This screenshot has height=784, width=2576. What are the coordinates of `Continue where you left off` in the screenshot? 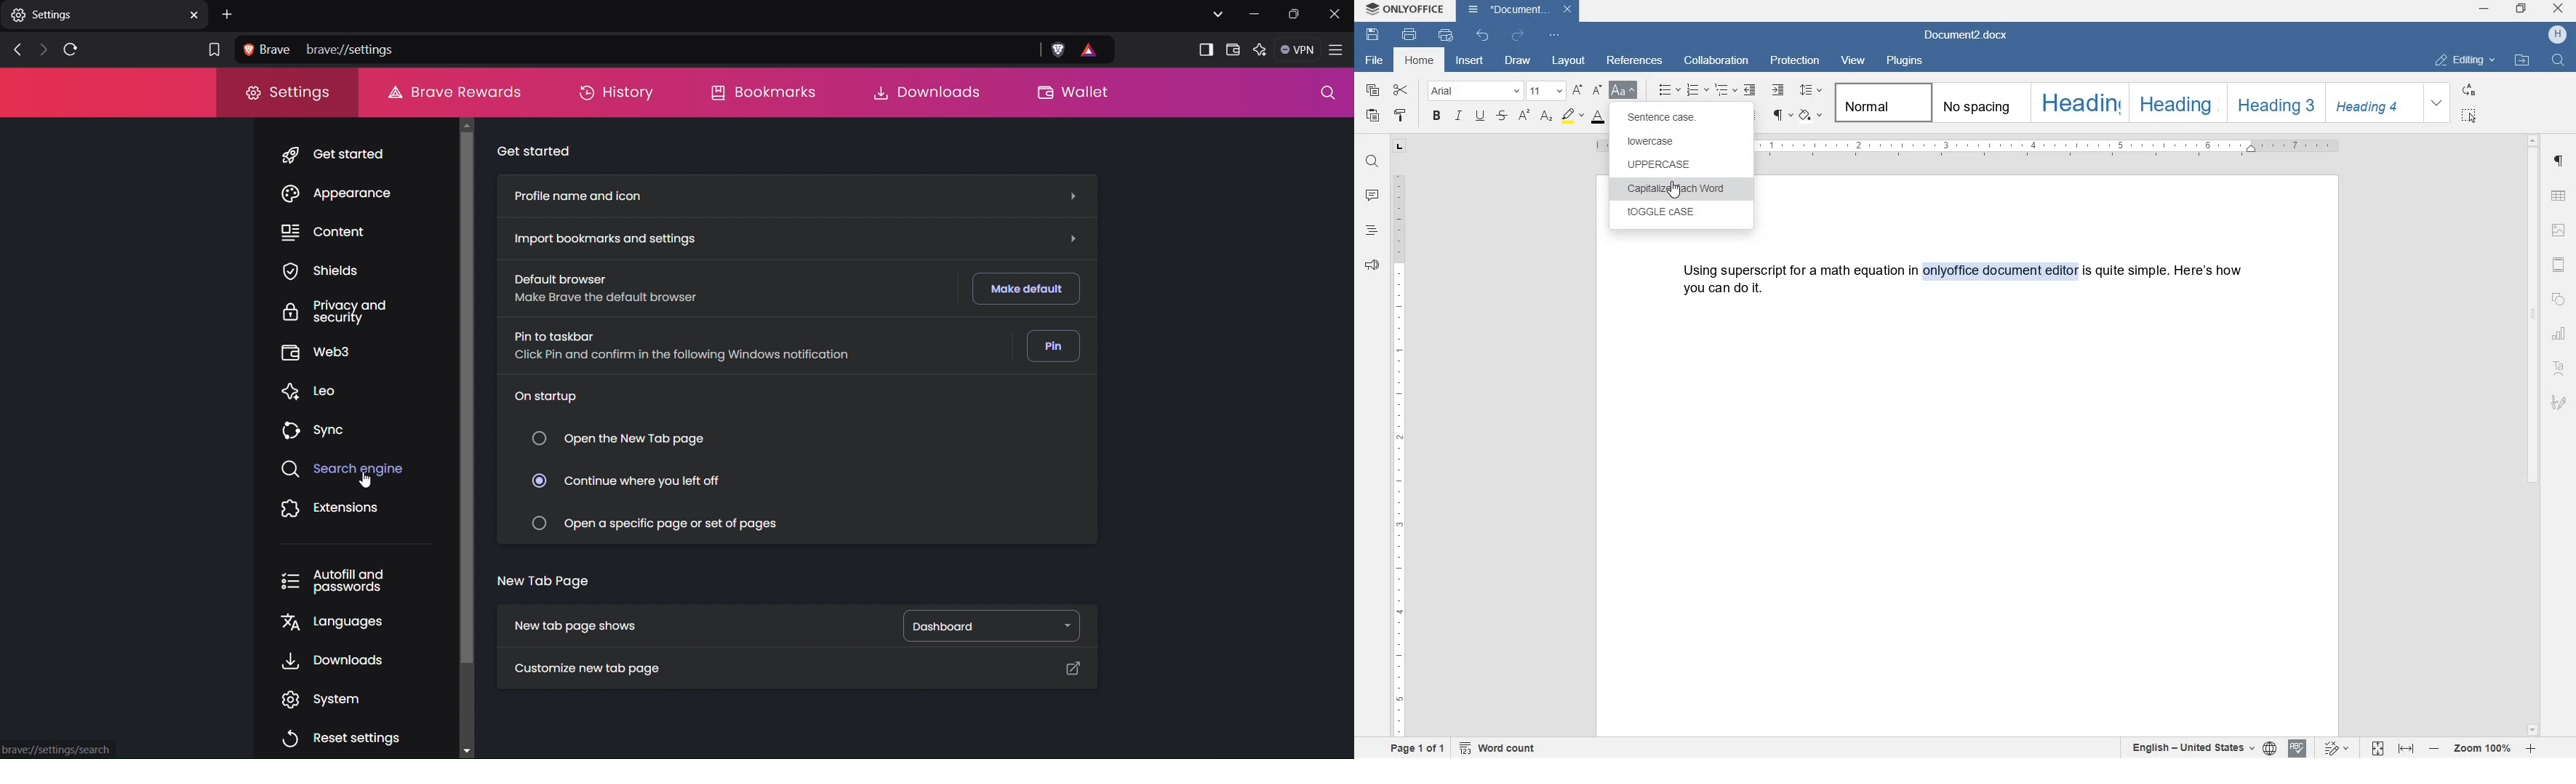 It's located at (633, 482).